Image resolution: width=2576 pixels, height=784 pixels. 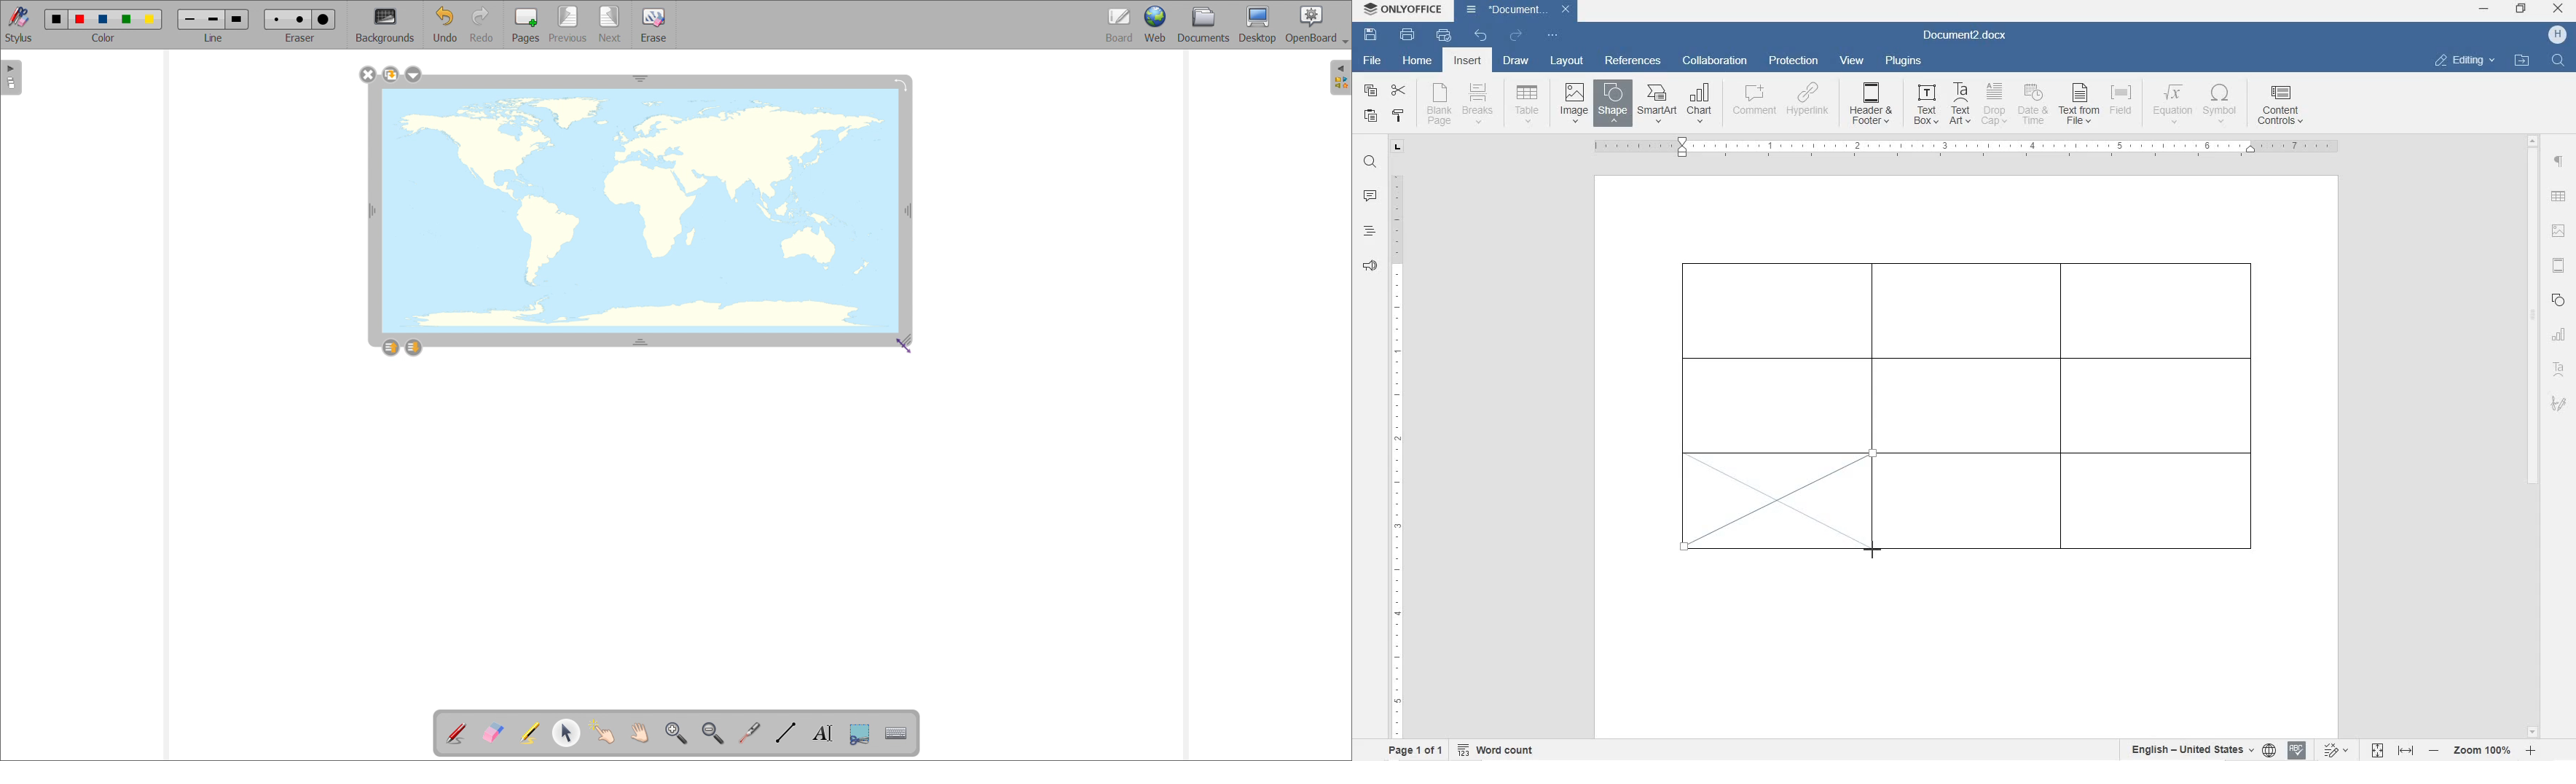 I want to click on FIELD, so click(x=2124, y=106).